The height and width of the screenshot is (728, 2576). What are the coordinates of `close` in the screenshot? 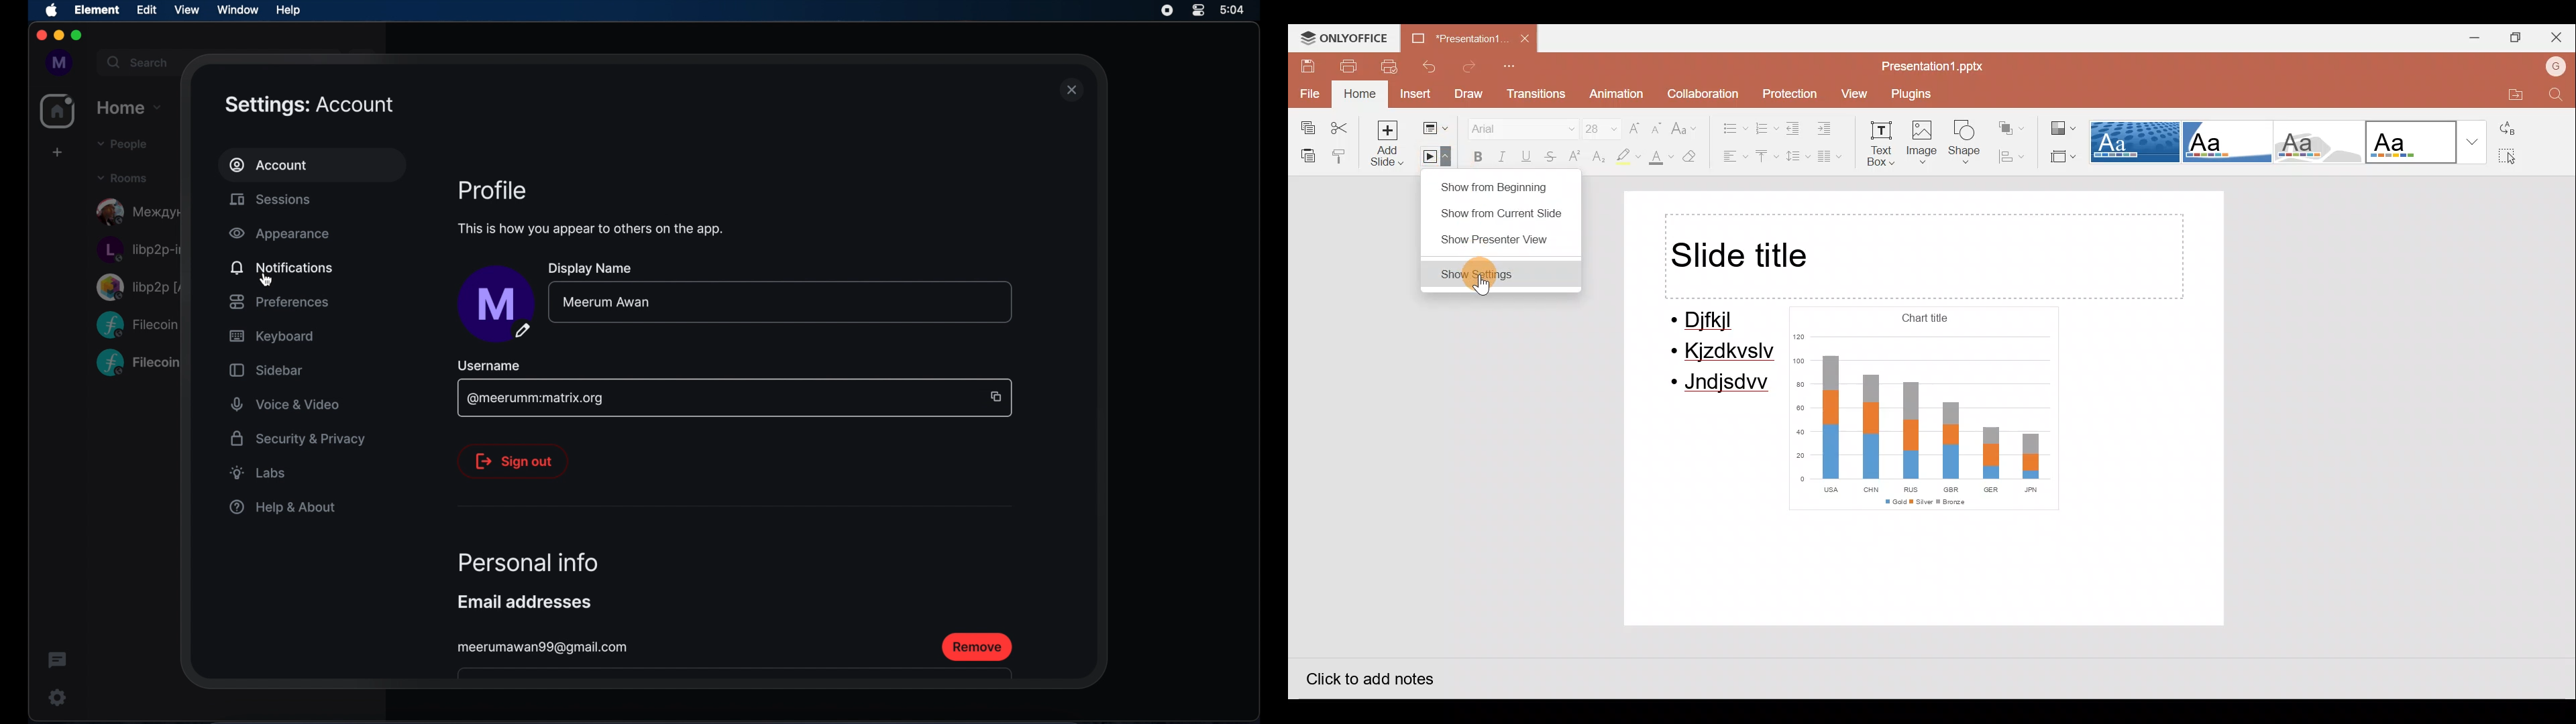 It's located at (1072, 90).